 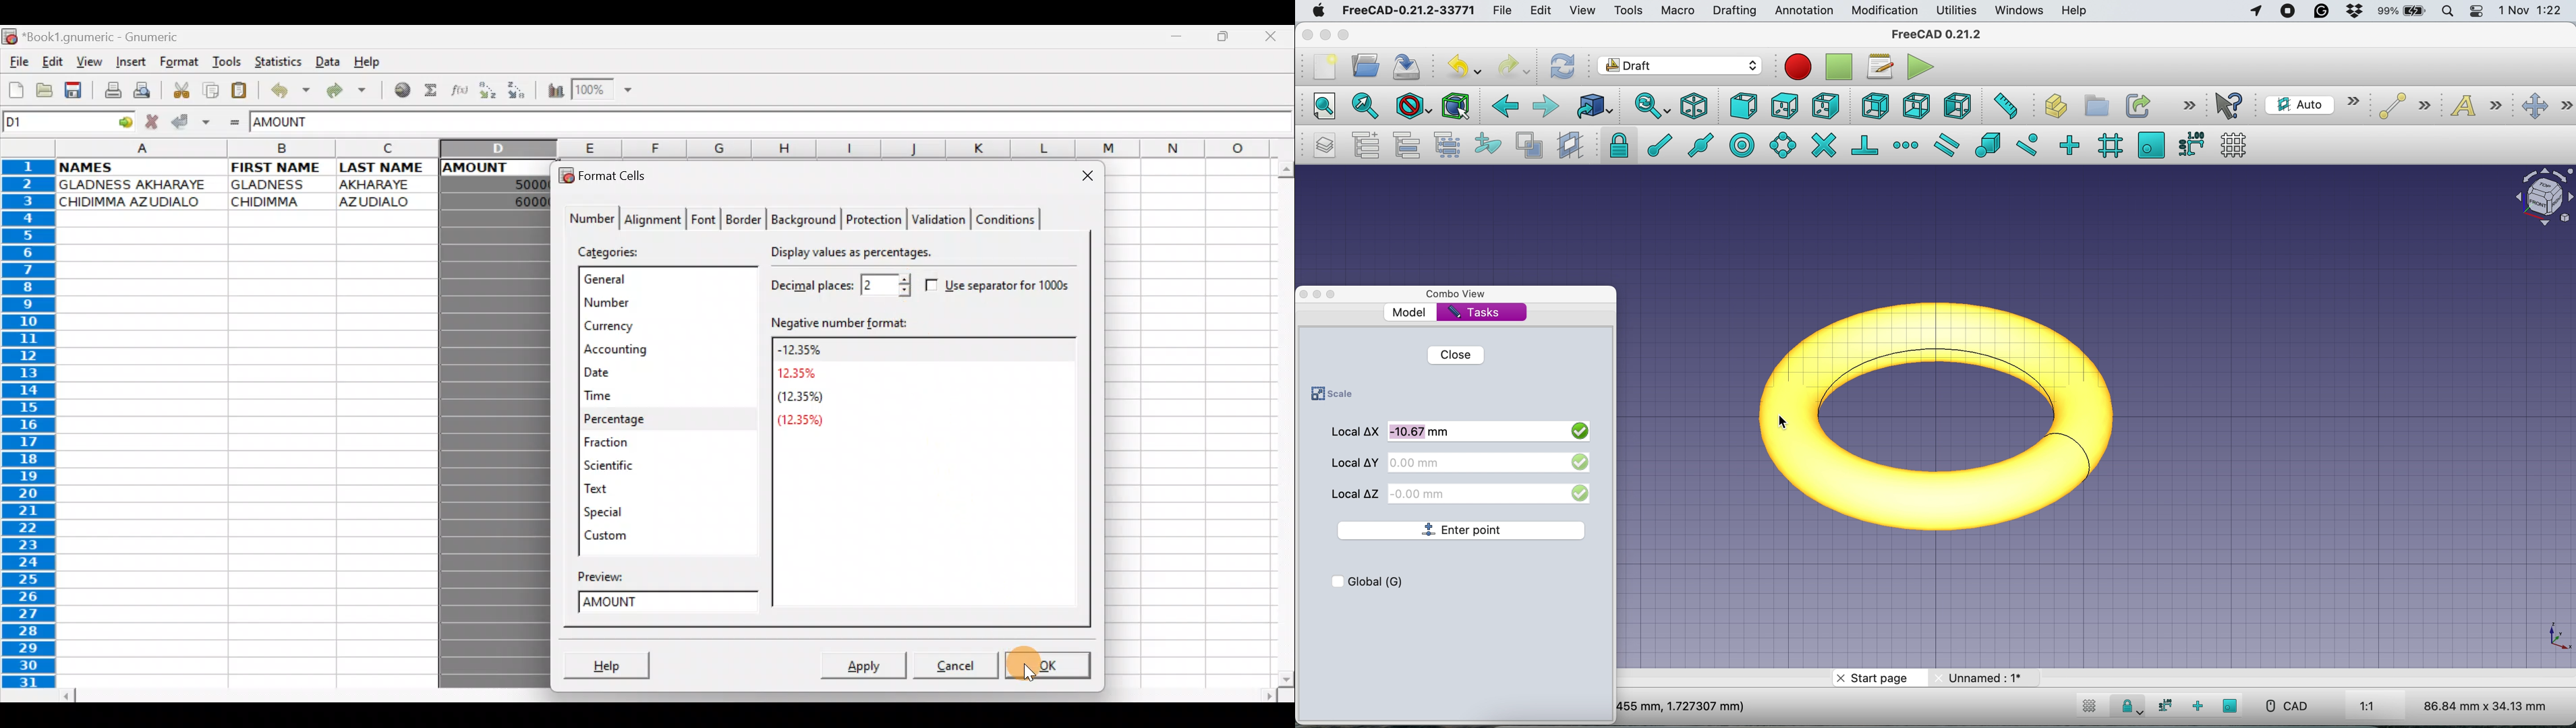 What do you see at coordinates (672, 604) in the screenshot?
I see `Amount` at bounding box center [672, 604].